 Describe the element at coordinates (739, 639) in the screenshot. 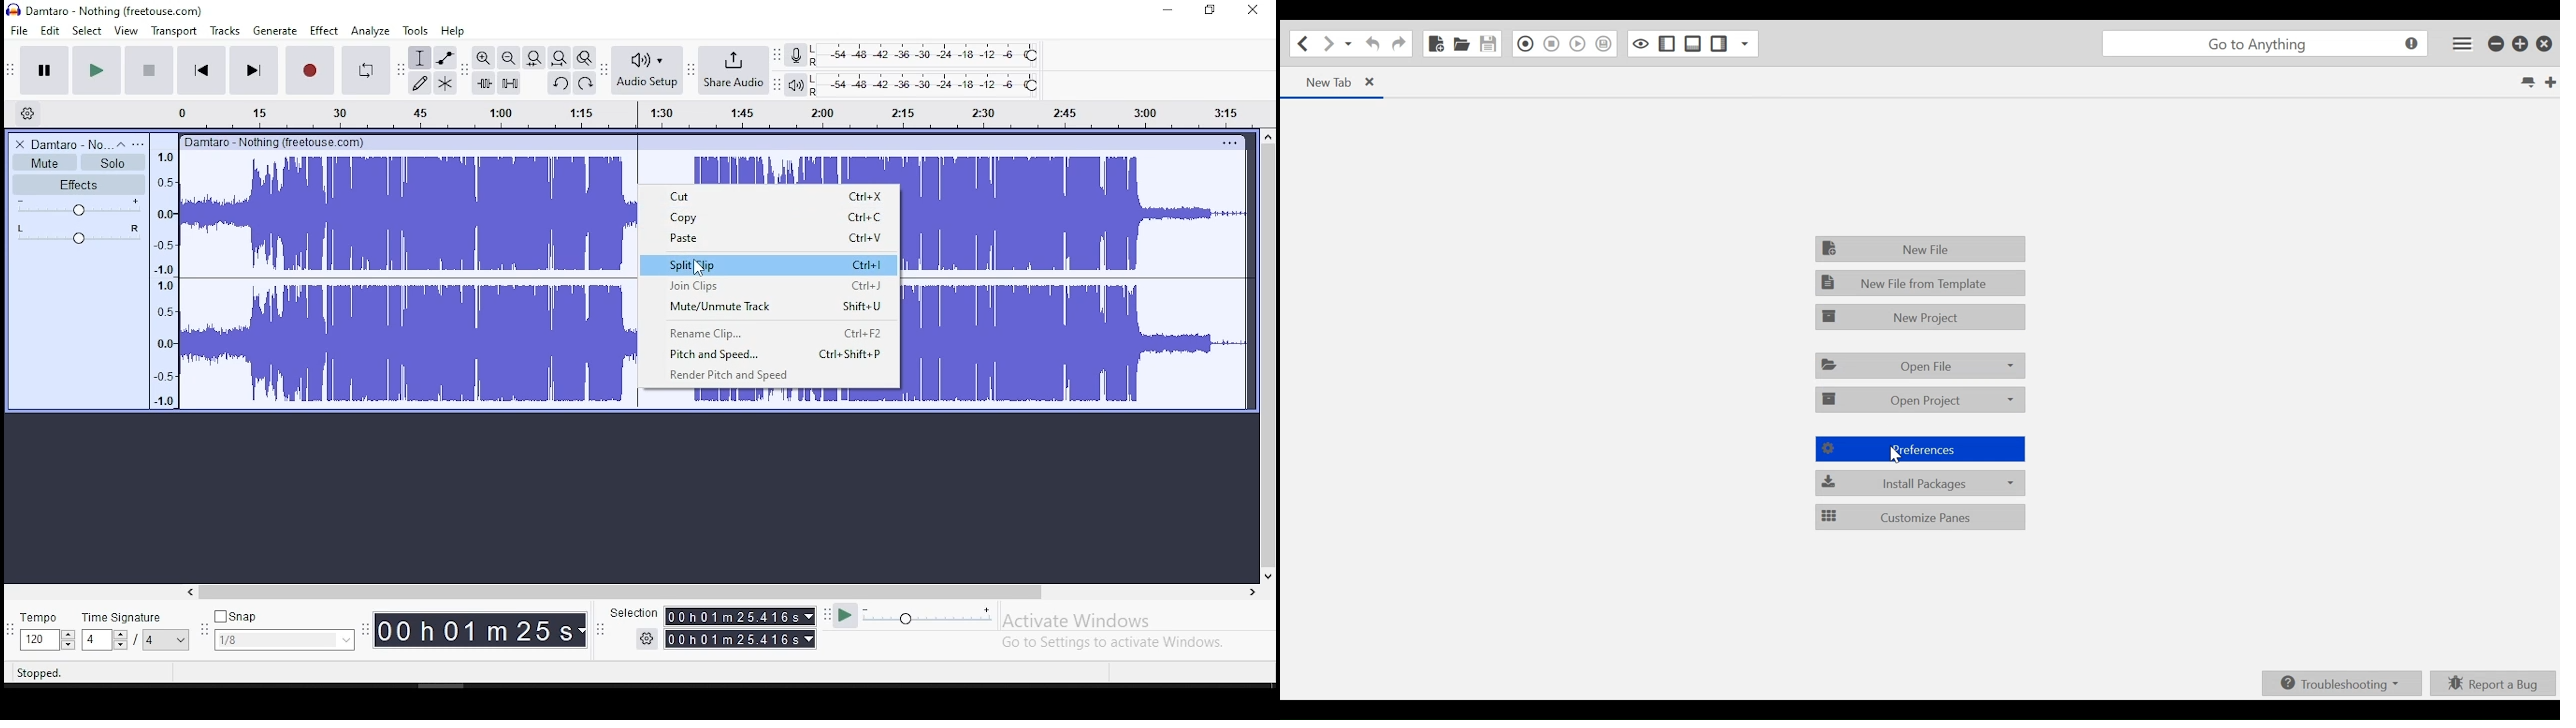

I see `time menu` at that location.